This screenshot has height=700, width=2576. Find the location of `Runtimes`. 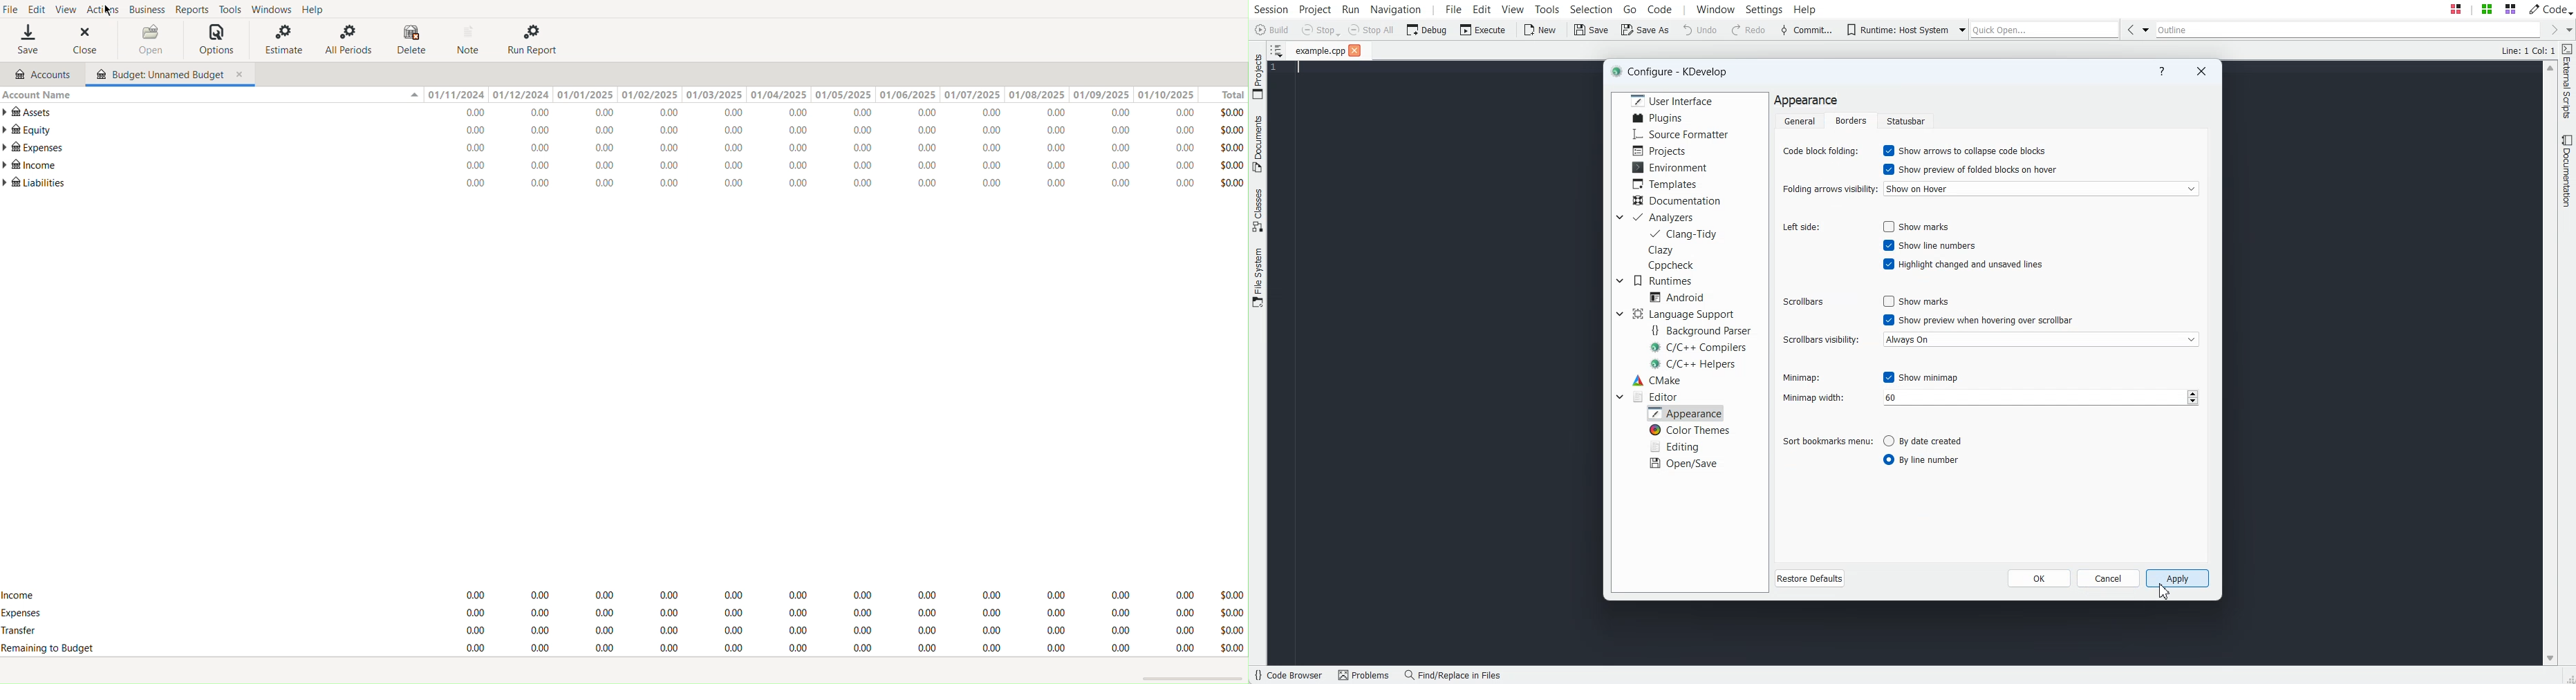

Runtimes is located at coordinates (1663, 280).